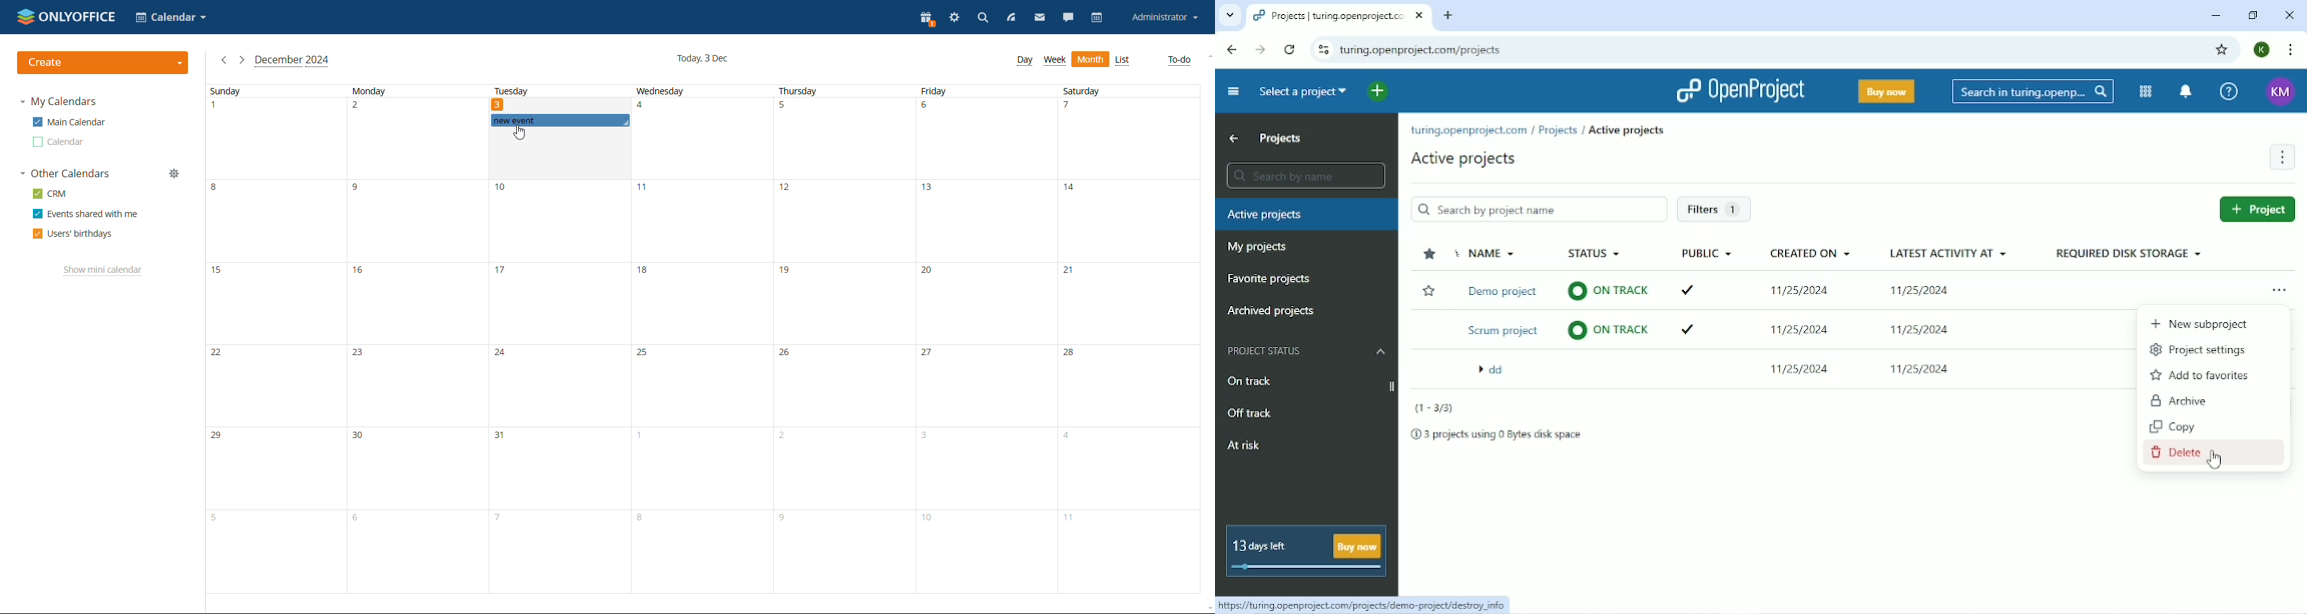 The width and height of the screenshot is (2324, 616). Describe the element at coordinates (1695, 291) in the screenshot. I see `ticked` at that location.